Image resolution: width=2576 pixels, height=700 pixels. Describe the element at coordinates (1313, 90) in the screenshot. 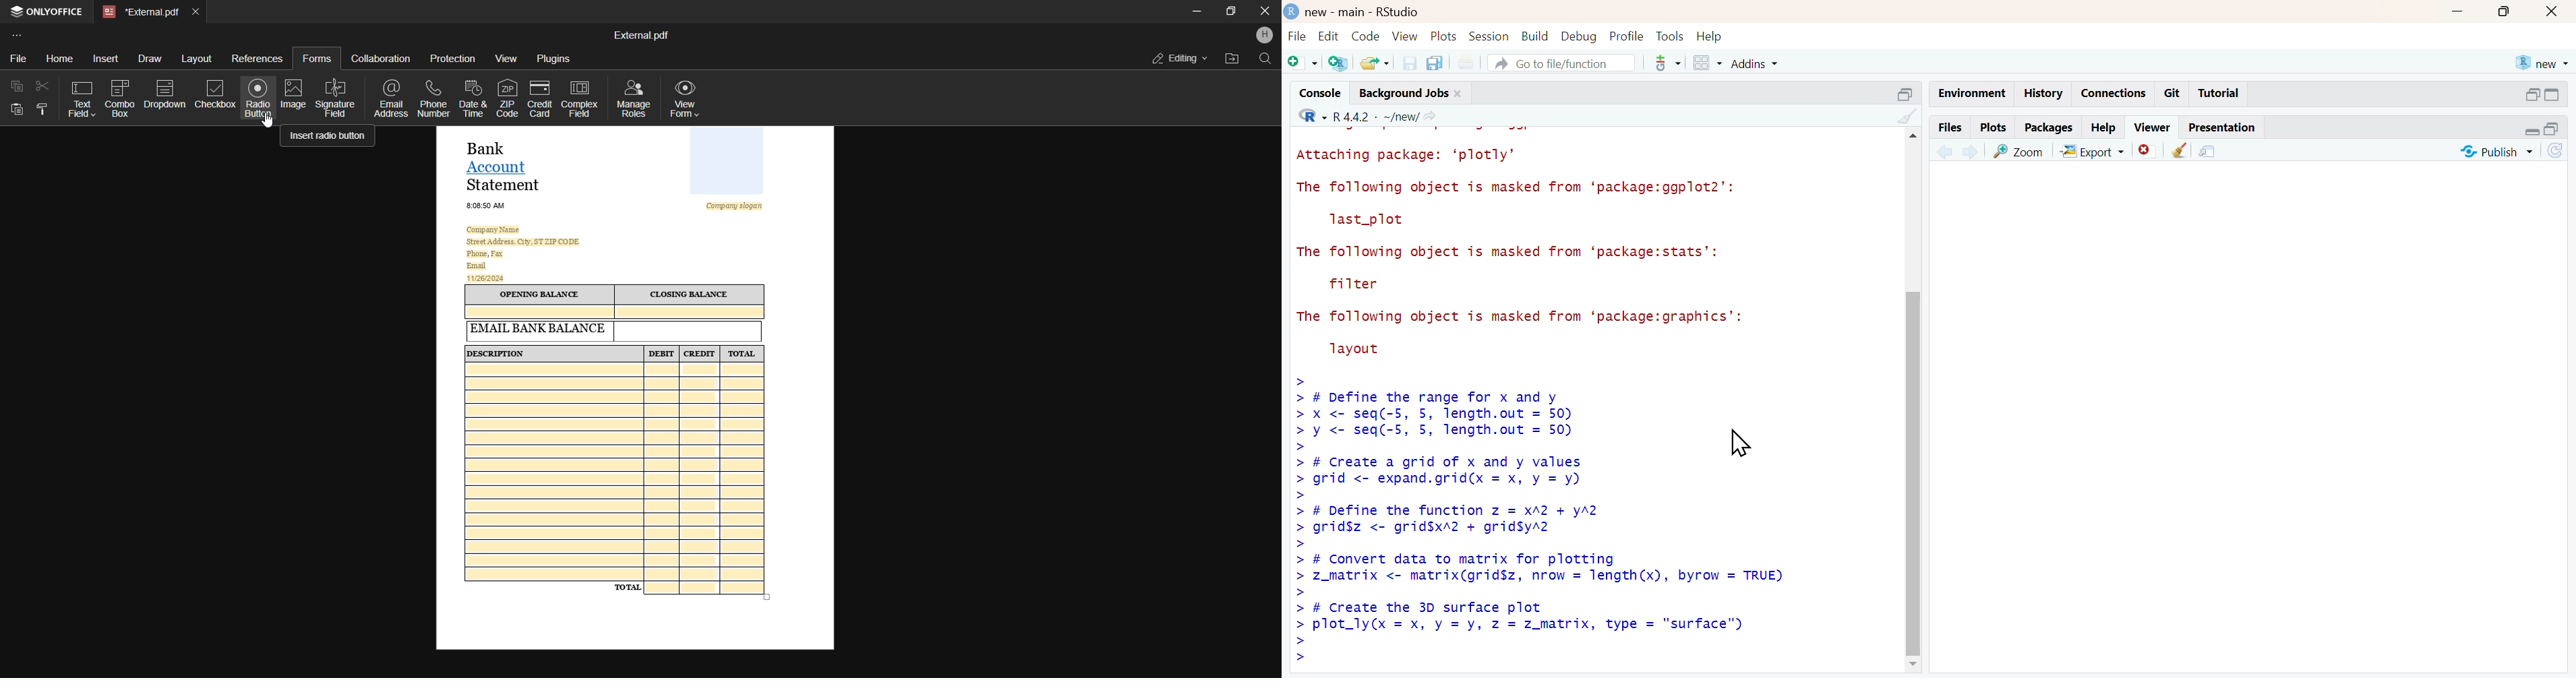

I see `console` at that location.